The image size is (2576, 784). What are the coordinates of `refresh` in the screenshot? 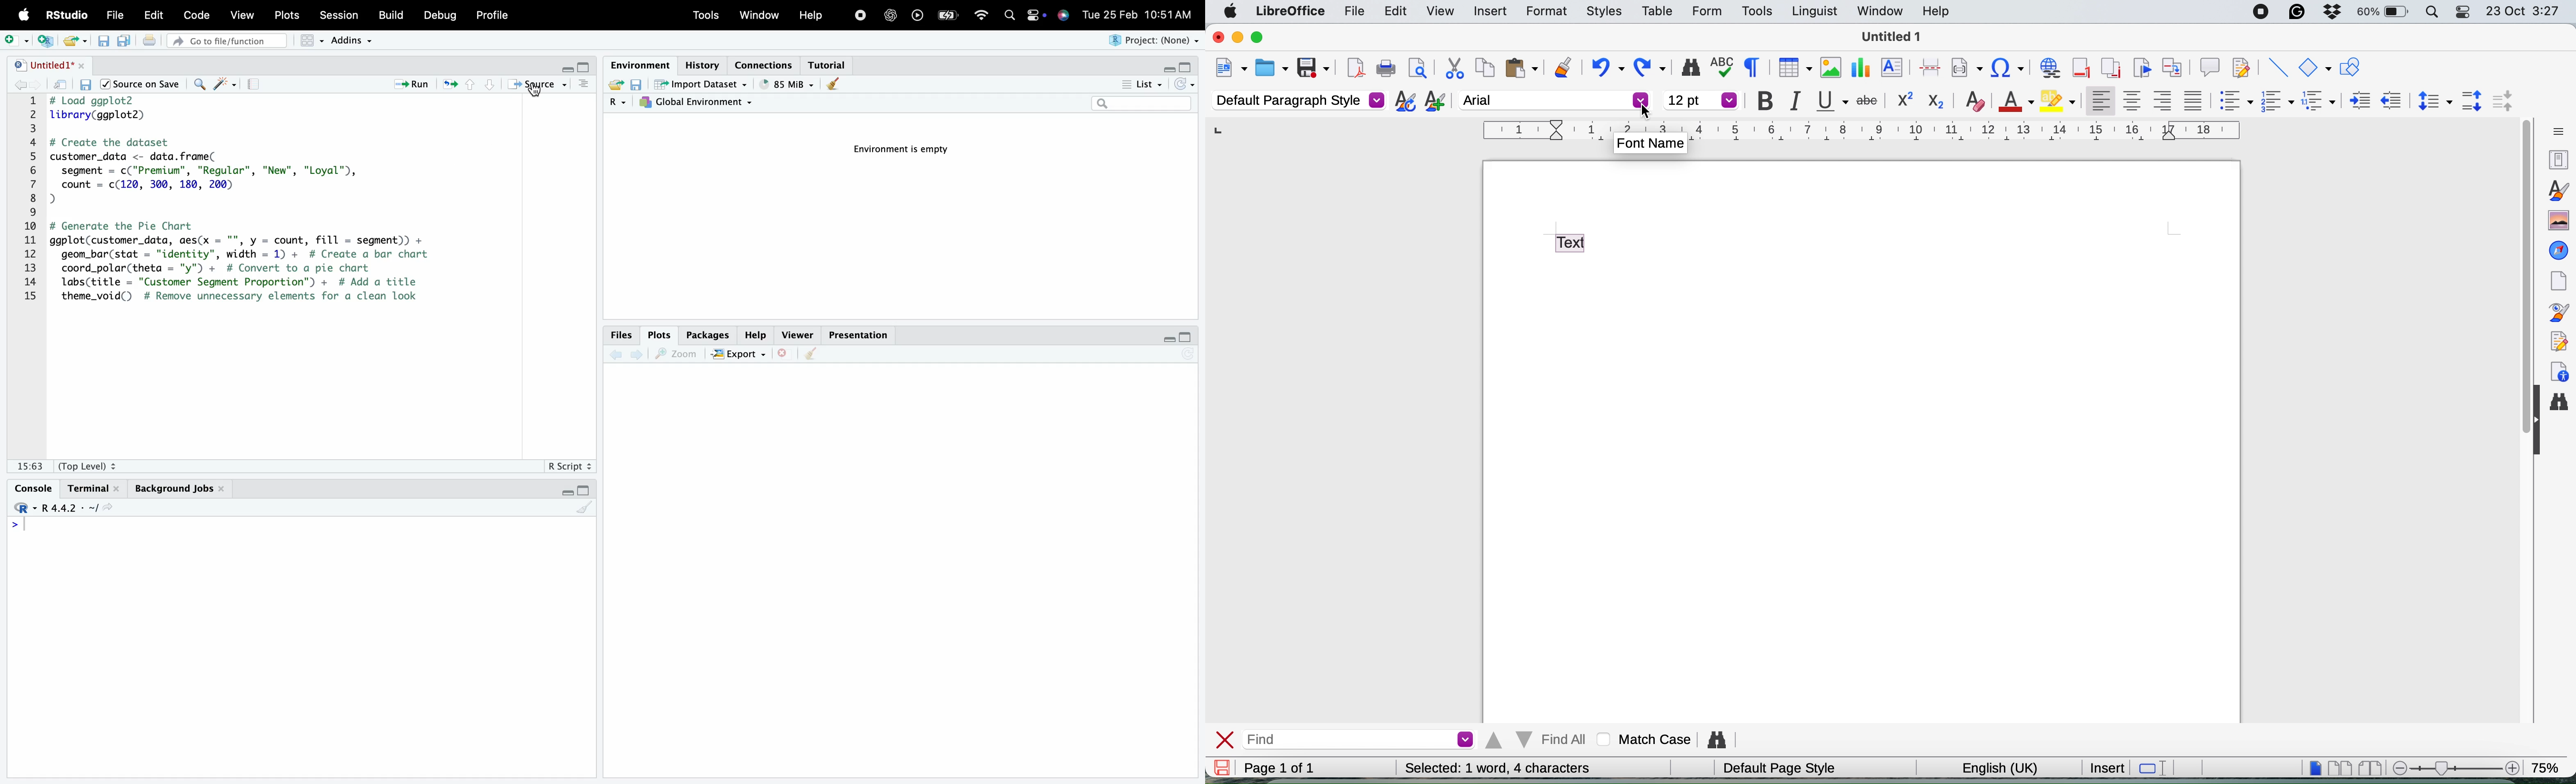 It's located at (449, 86).